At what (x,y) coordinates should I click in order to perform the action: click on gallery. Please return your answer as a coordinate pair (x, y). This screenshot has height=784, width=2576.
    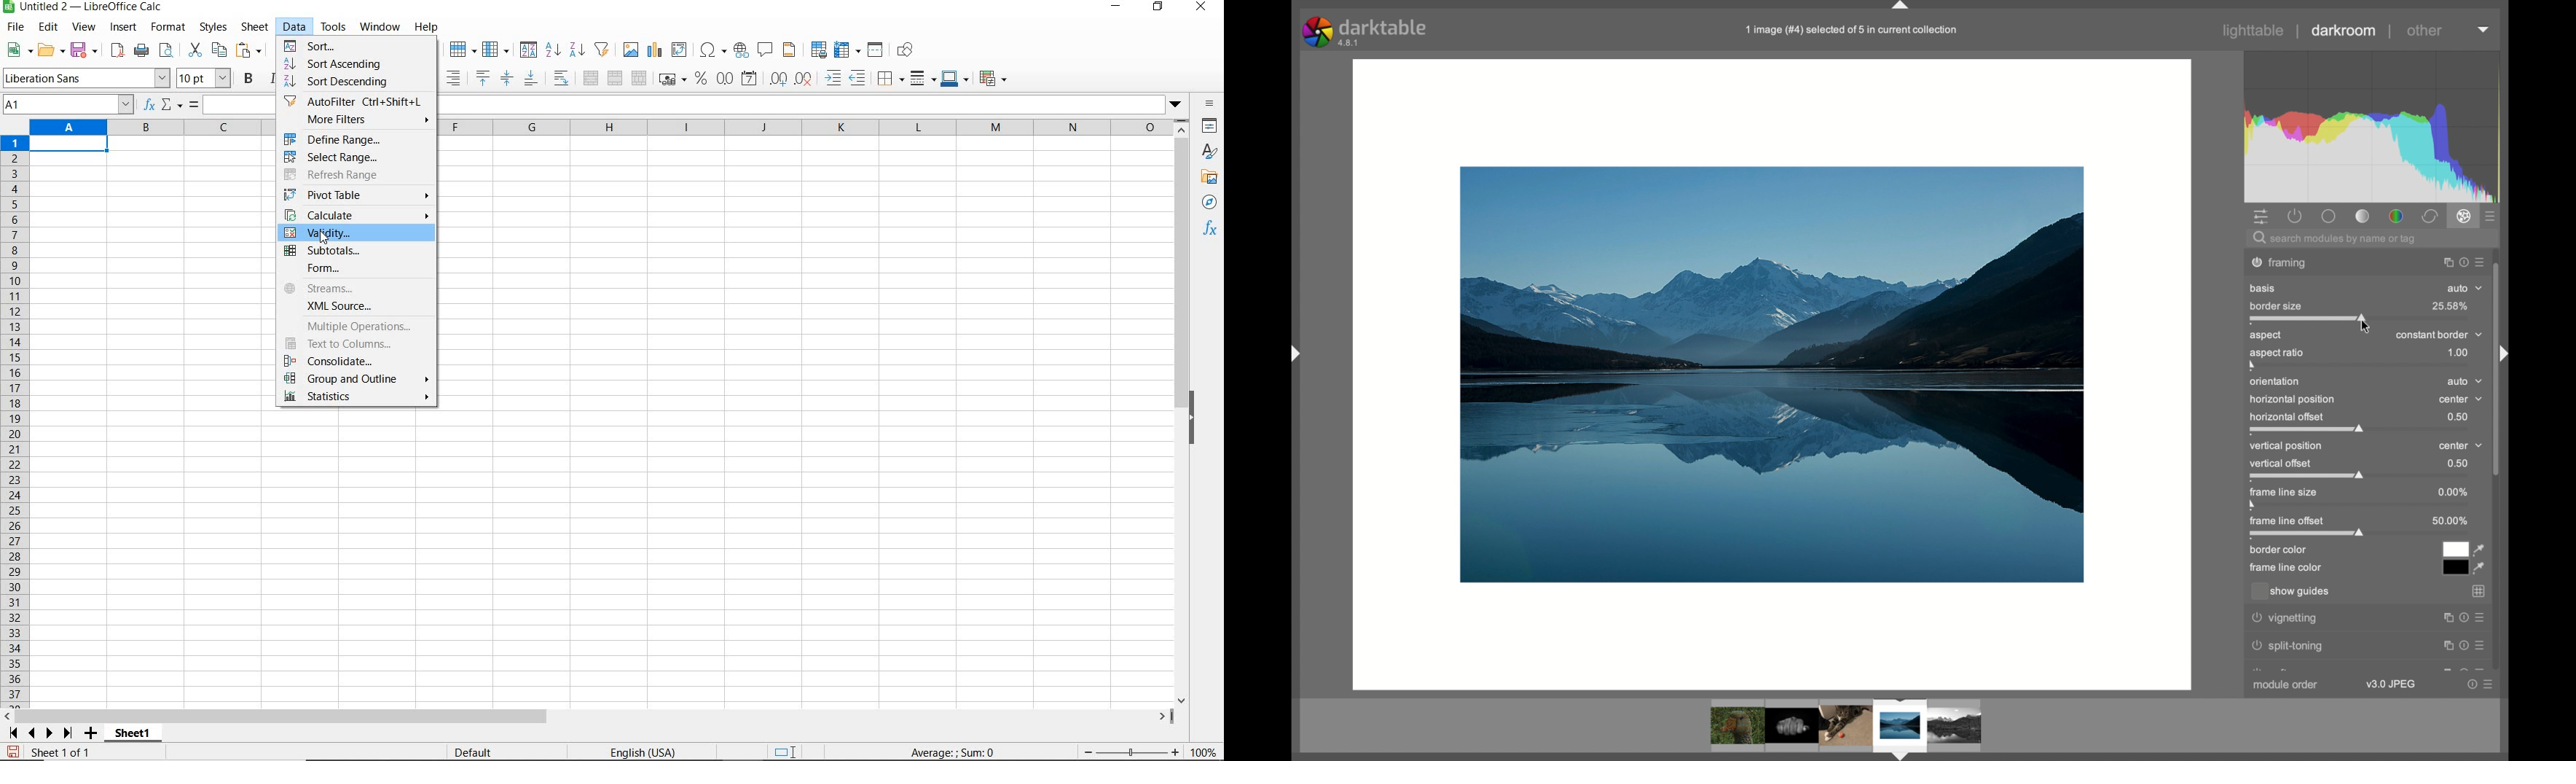
    Looking at the image, I should click on (1212, 178).